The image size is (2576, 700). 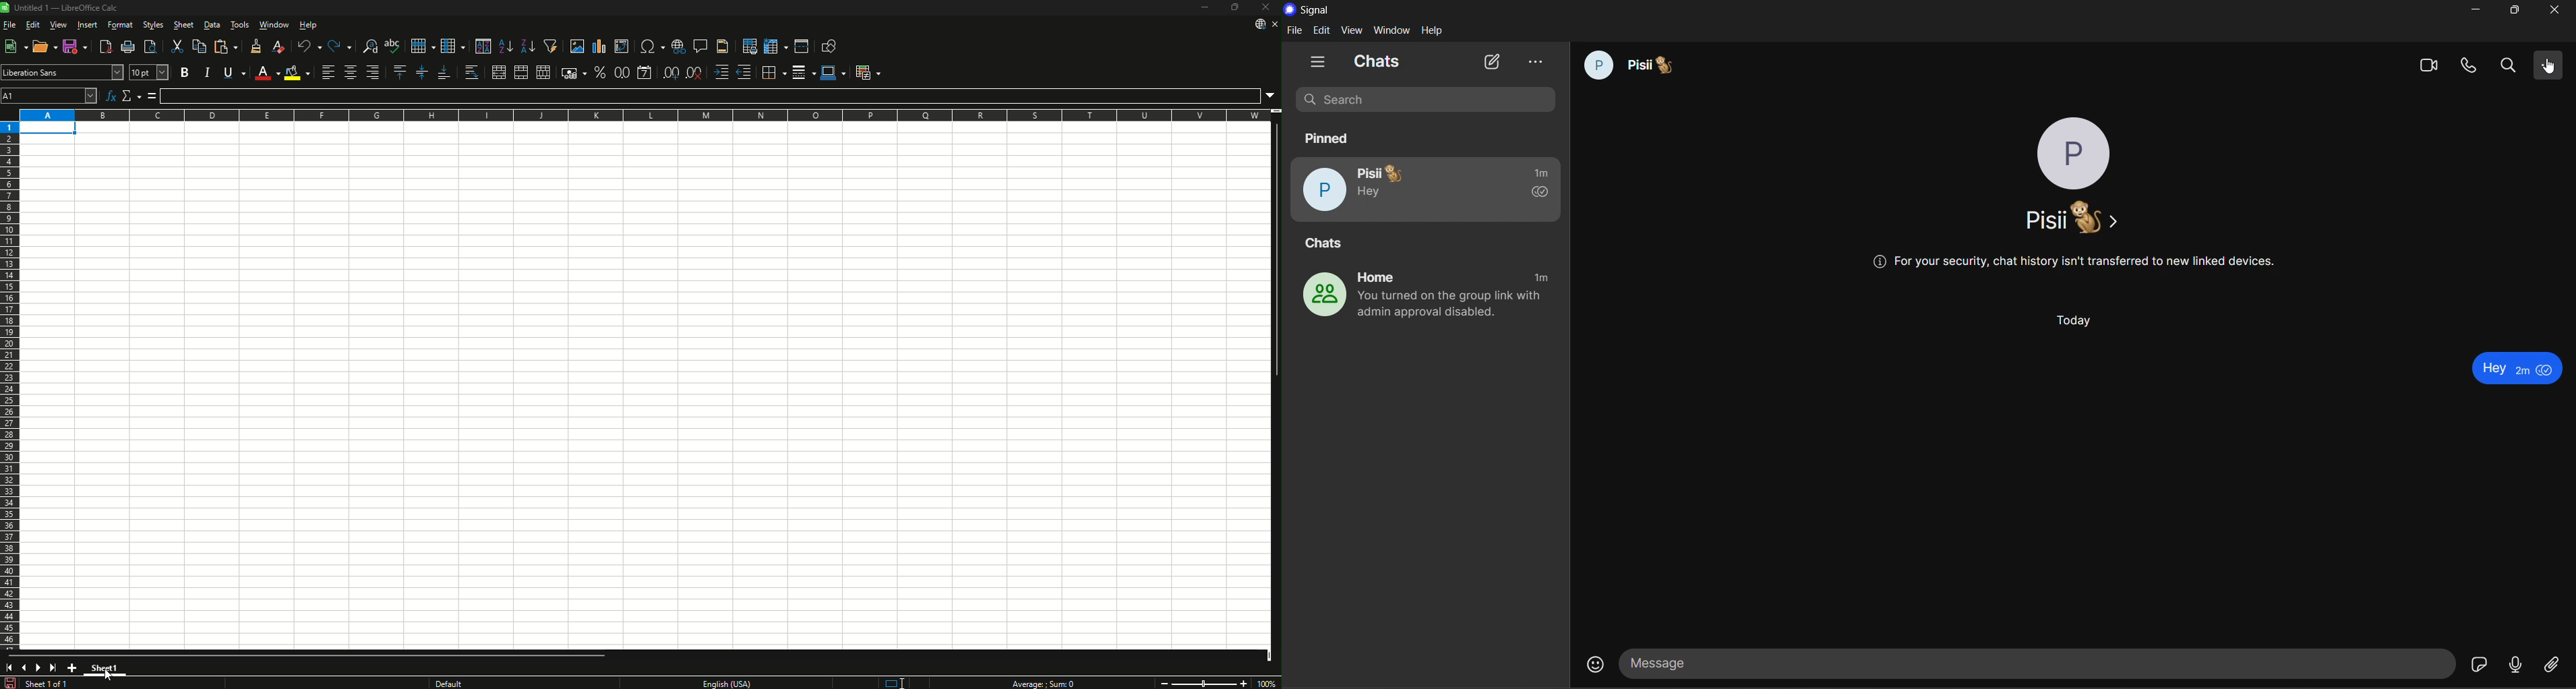 I want to click on Formula, so click(x=153, y=96).